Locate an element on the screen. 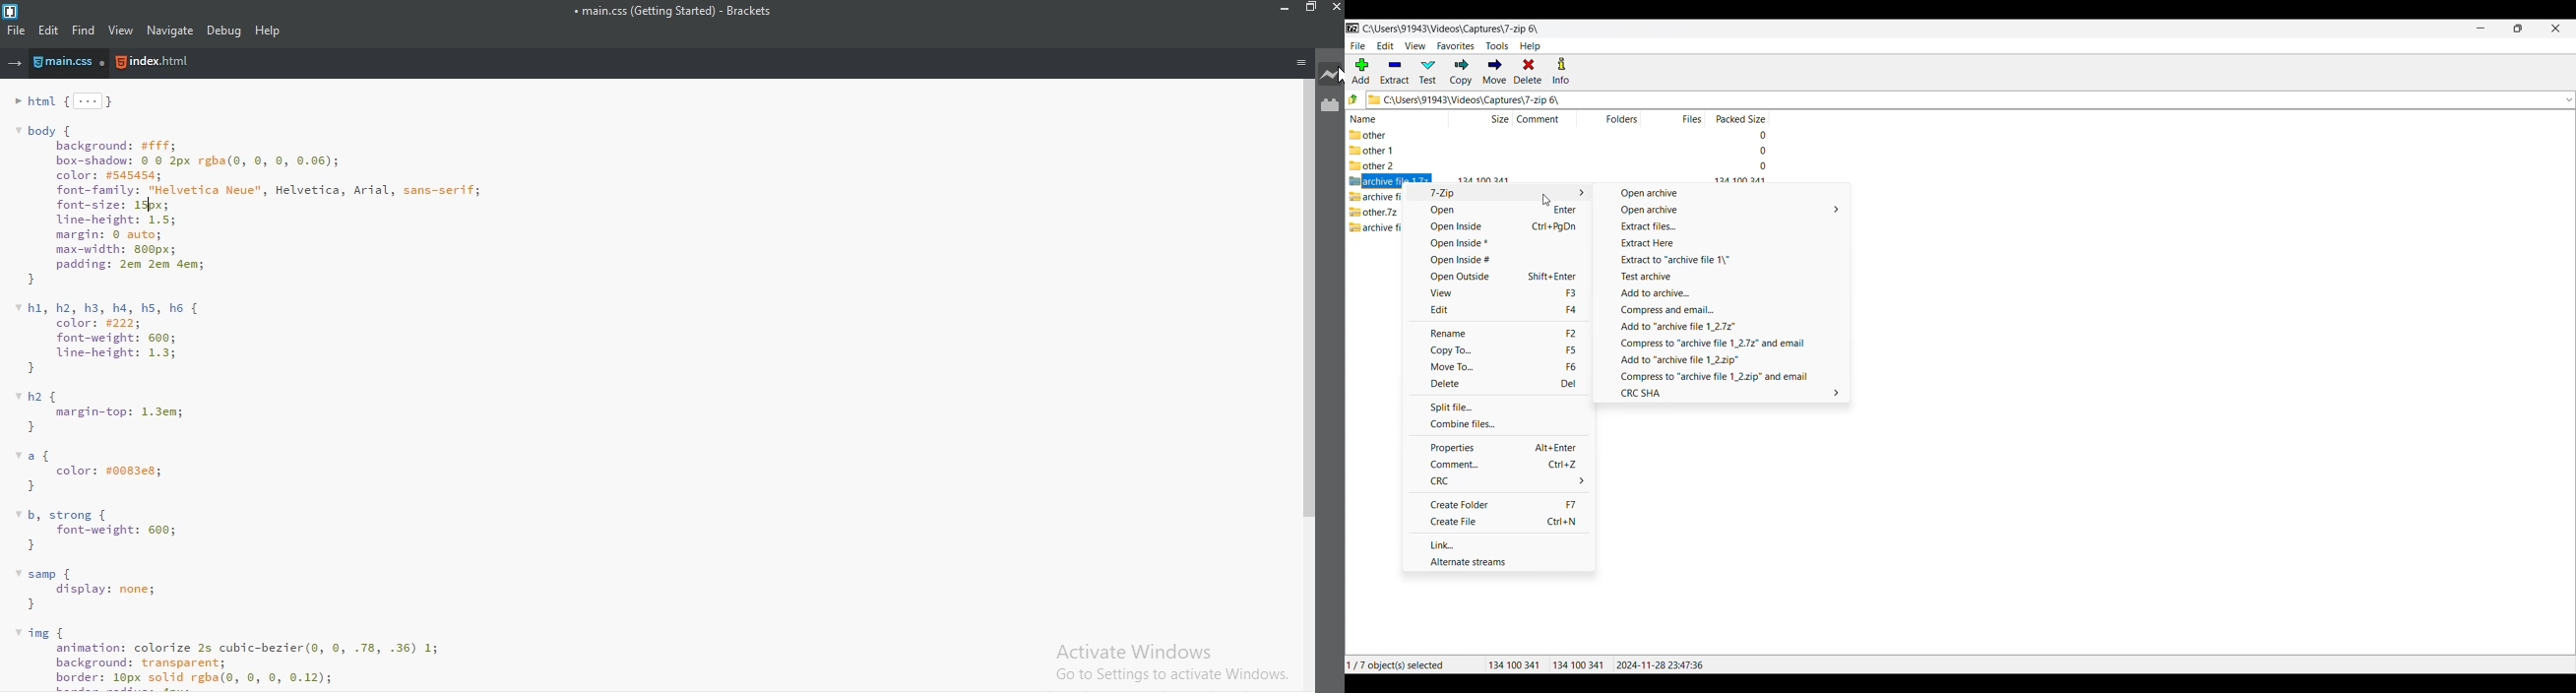 The width and height of the screenshot is (2576, 700). edit is located at coordinates (50, 31).